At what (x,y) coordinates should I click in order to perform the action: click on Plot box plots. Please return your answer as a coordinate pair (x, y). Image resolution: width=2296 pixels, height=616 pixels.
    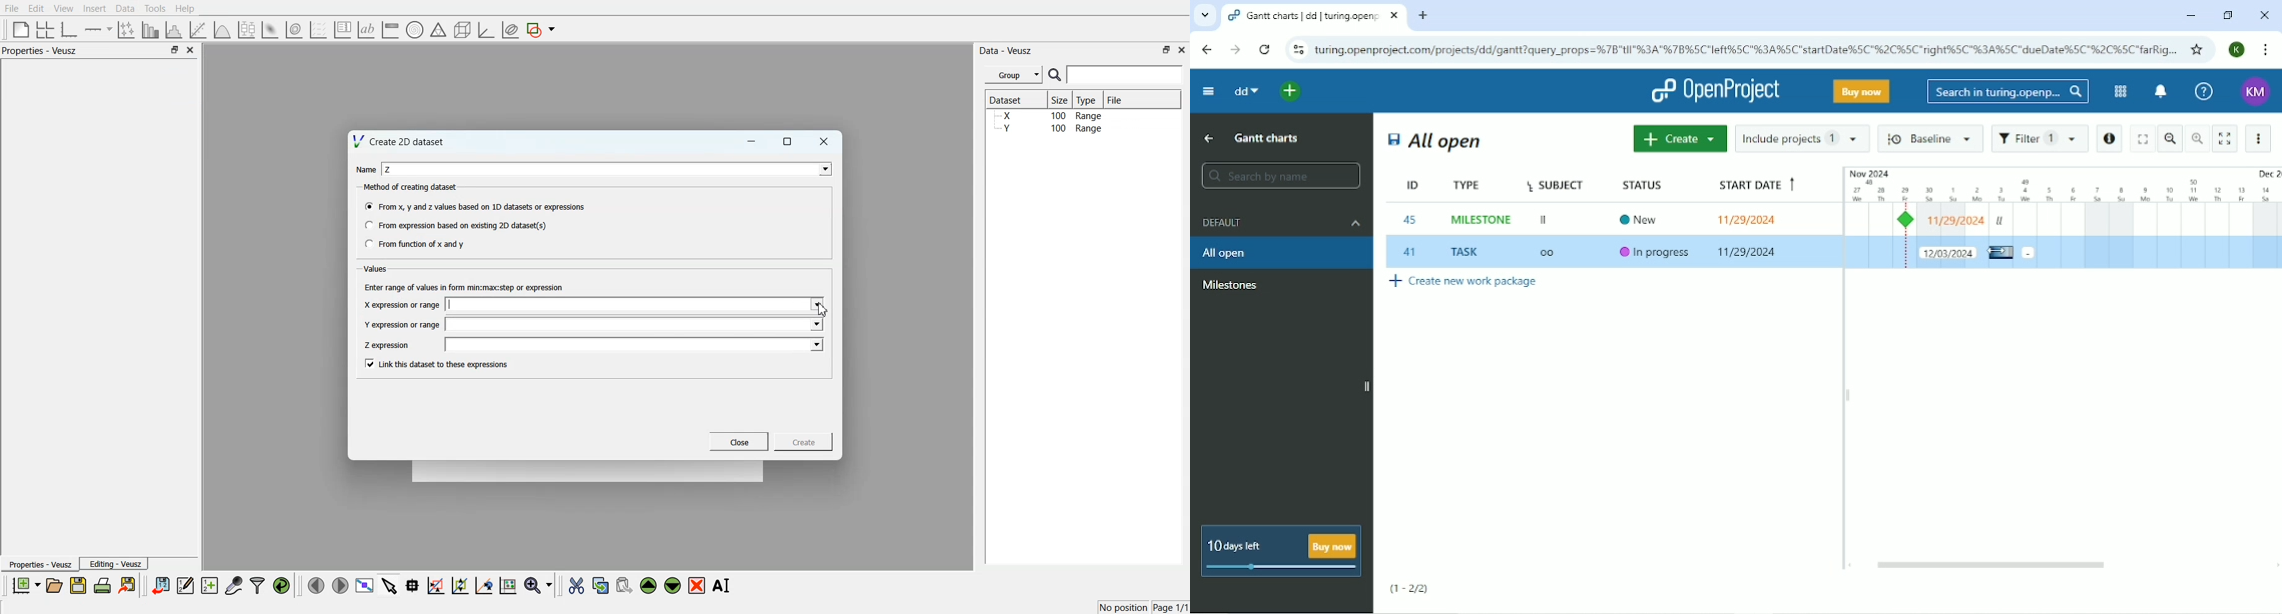
    Looking at the image, I should click on (247, 30).